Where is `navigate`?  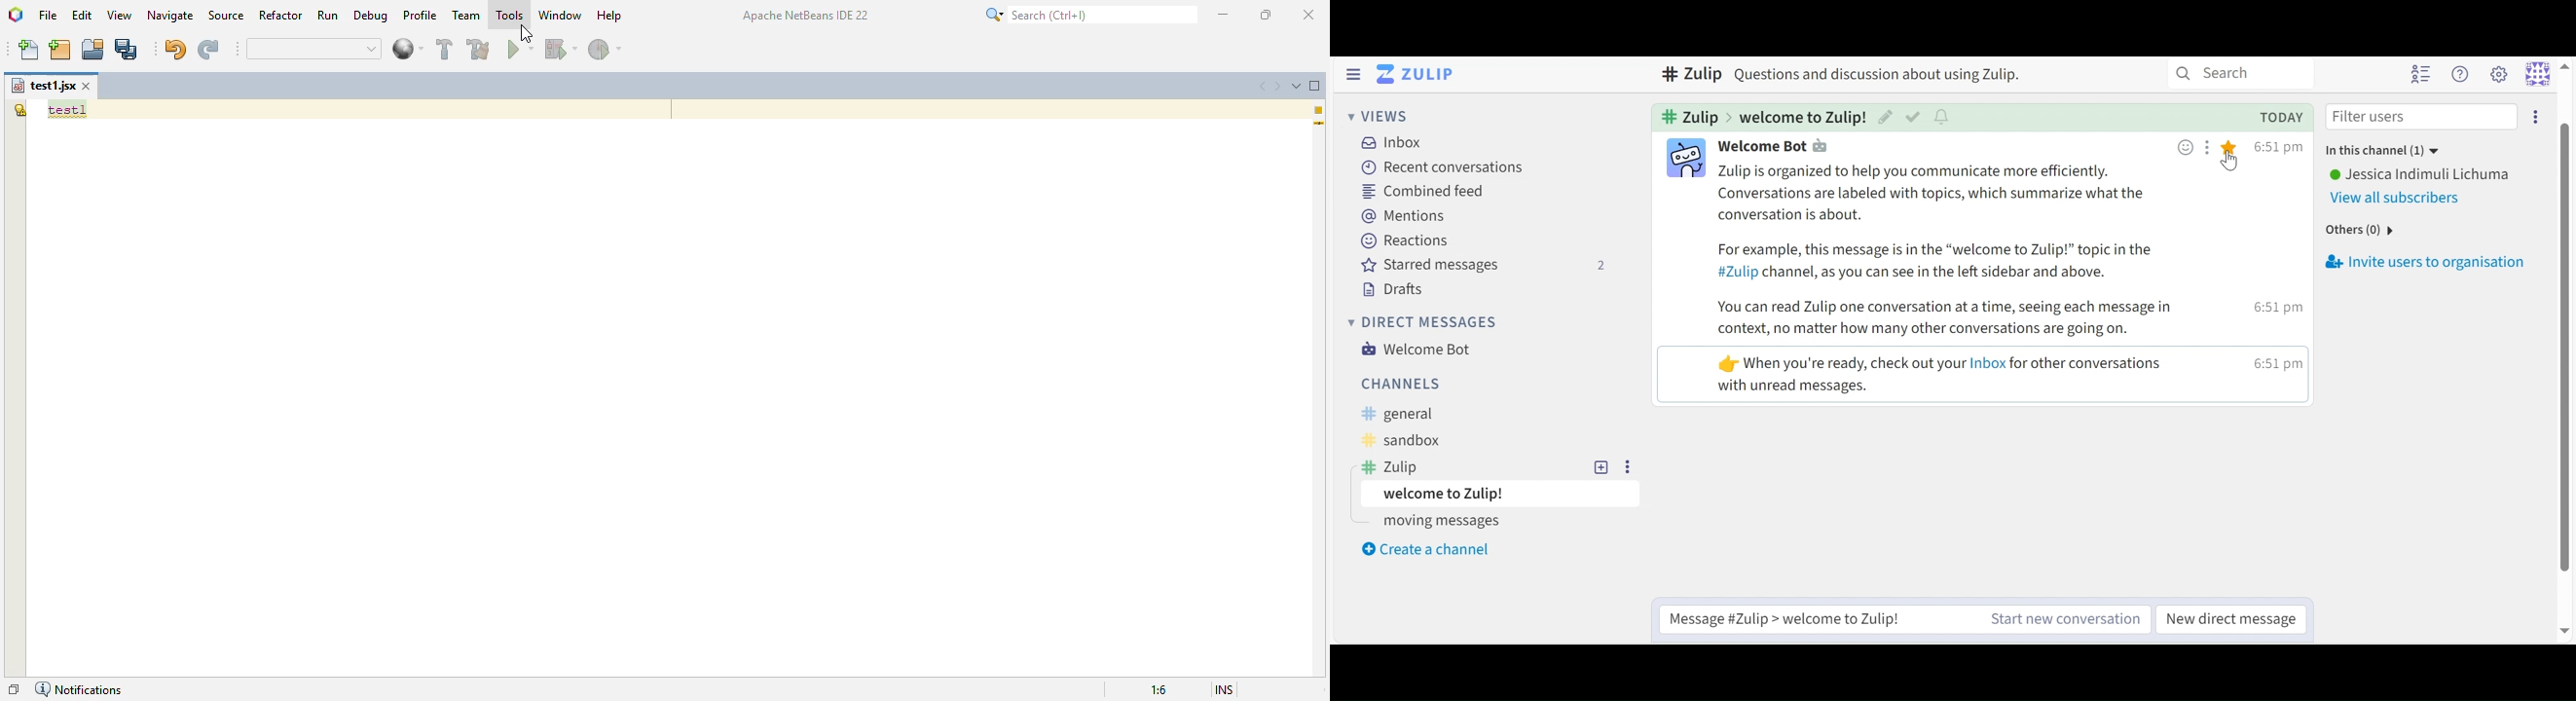
navigate is located at coordinates (170, 15).